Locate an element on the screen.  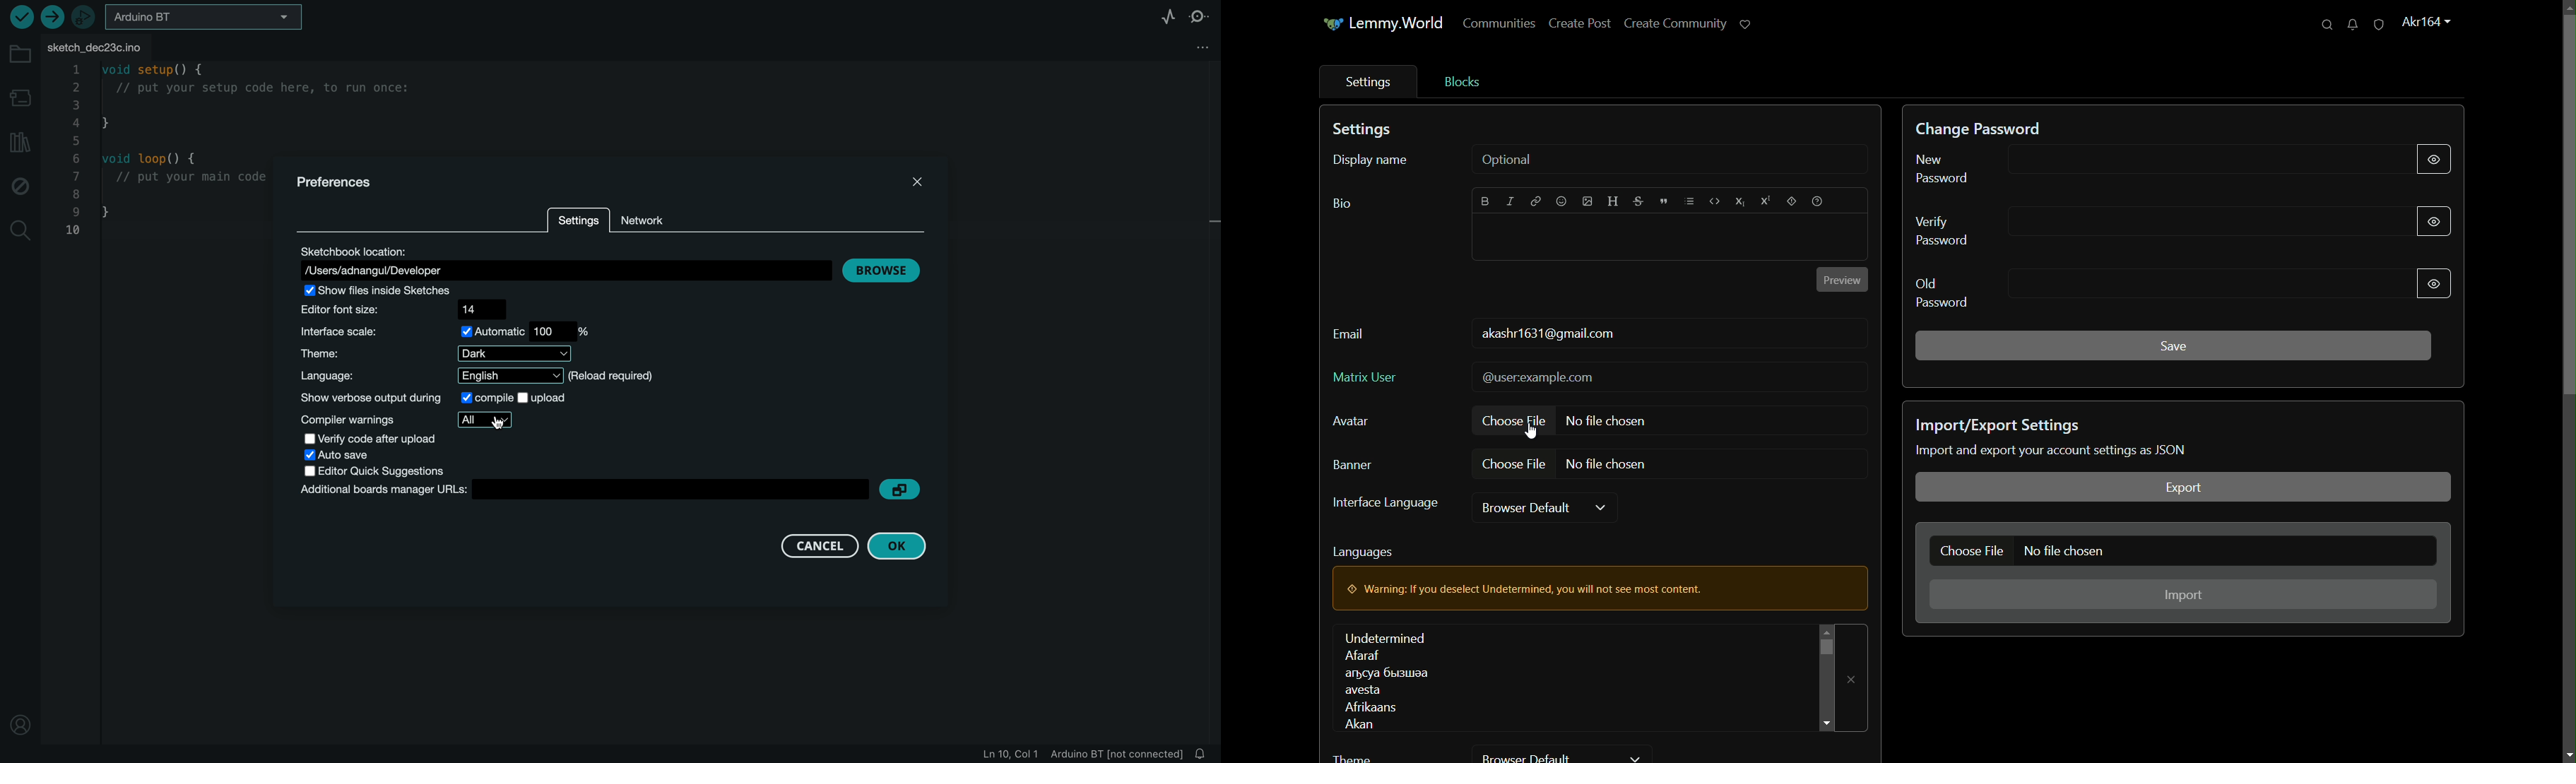
import is located at coordinates (2185, 596).